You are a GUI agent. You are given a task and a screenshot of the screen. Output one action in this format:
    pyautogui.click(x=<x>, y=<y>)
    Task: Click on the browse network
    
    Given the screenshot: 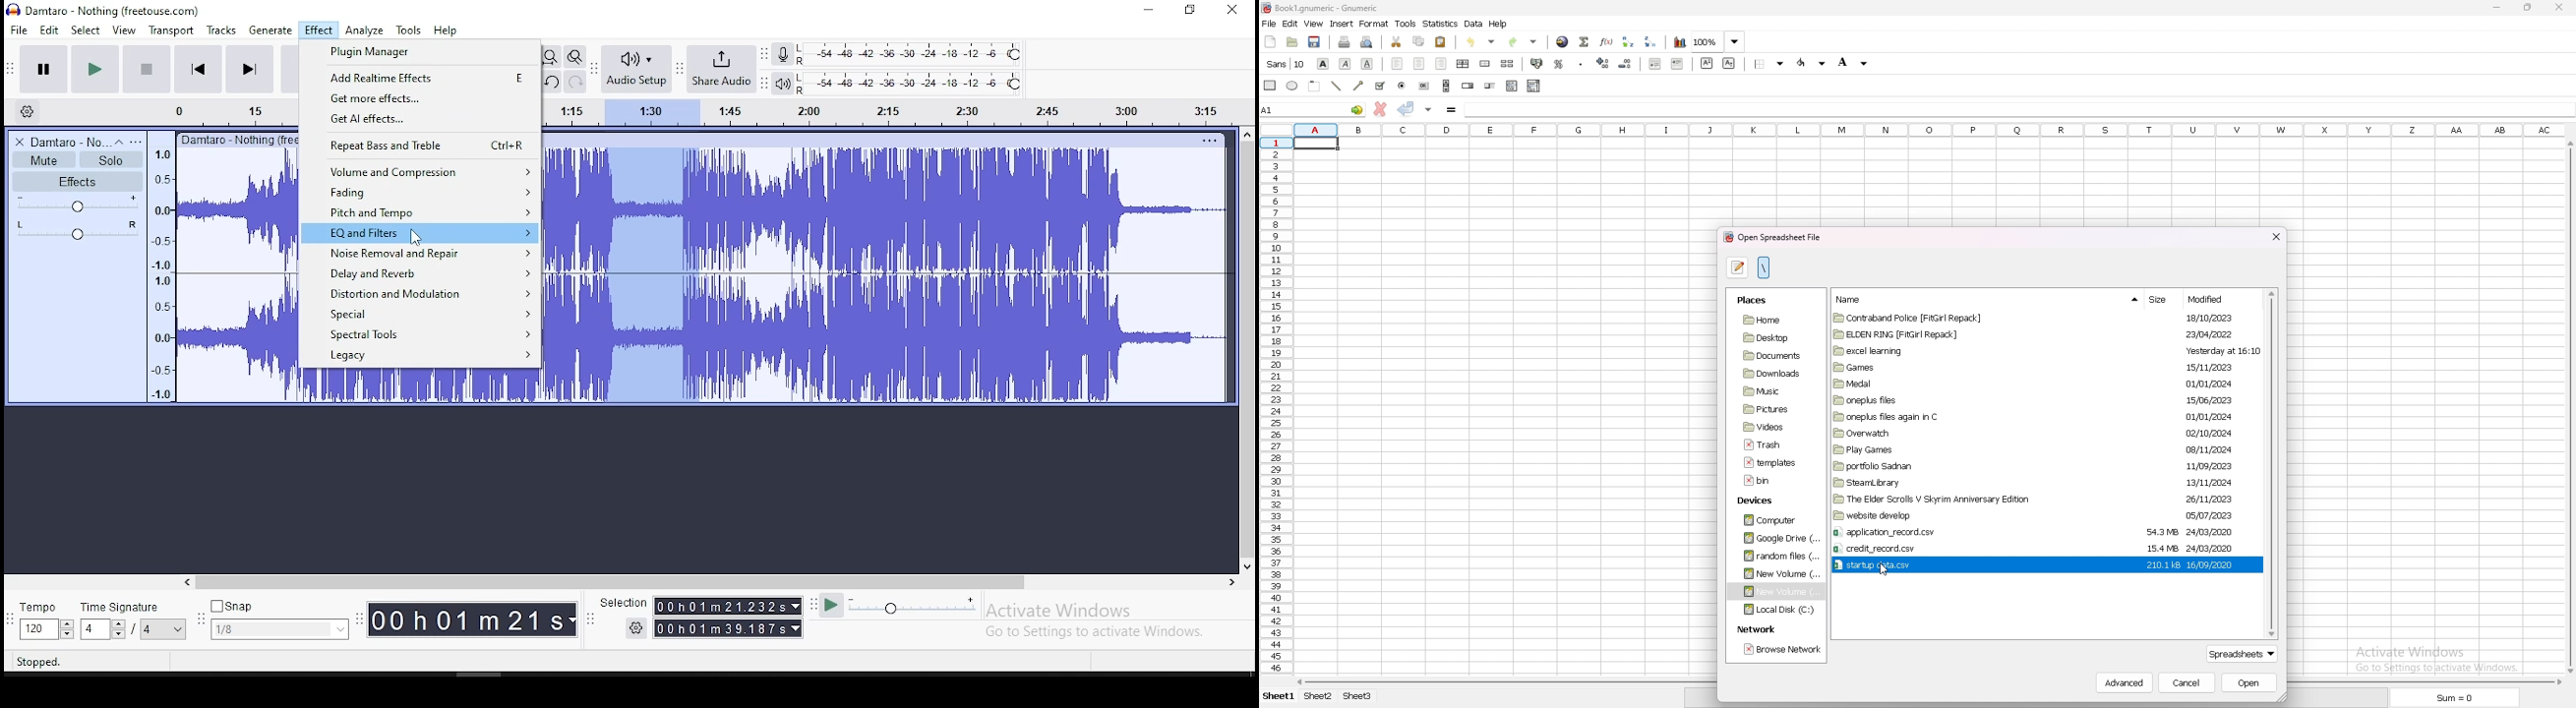 What is the action you would take?
    pyautogui.click(x=1781, y=650)
    